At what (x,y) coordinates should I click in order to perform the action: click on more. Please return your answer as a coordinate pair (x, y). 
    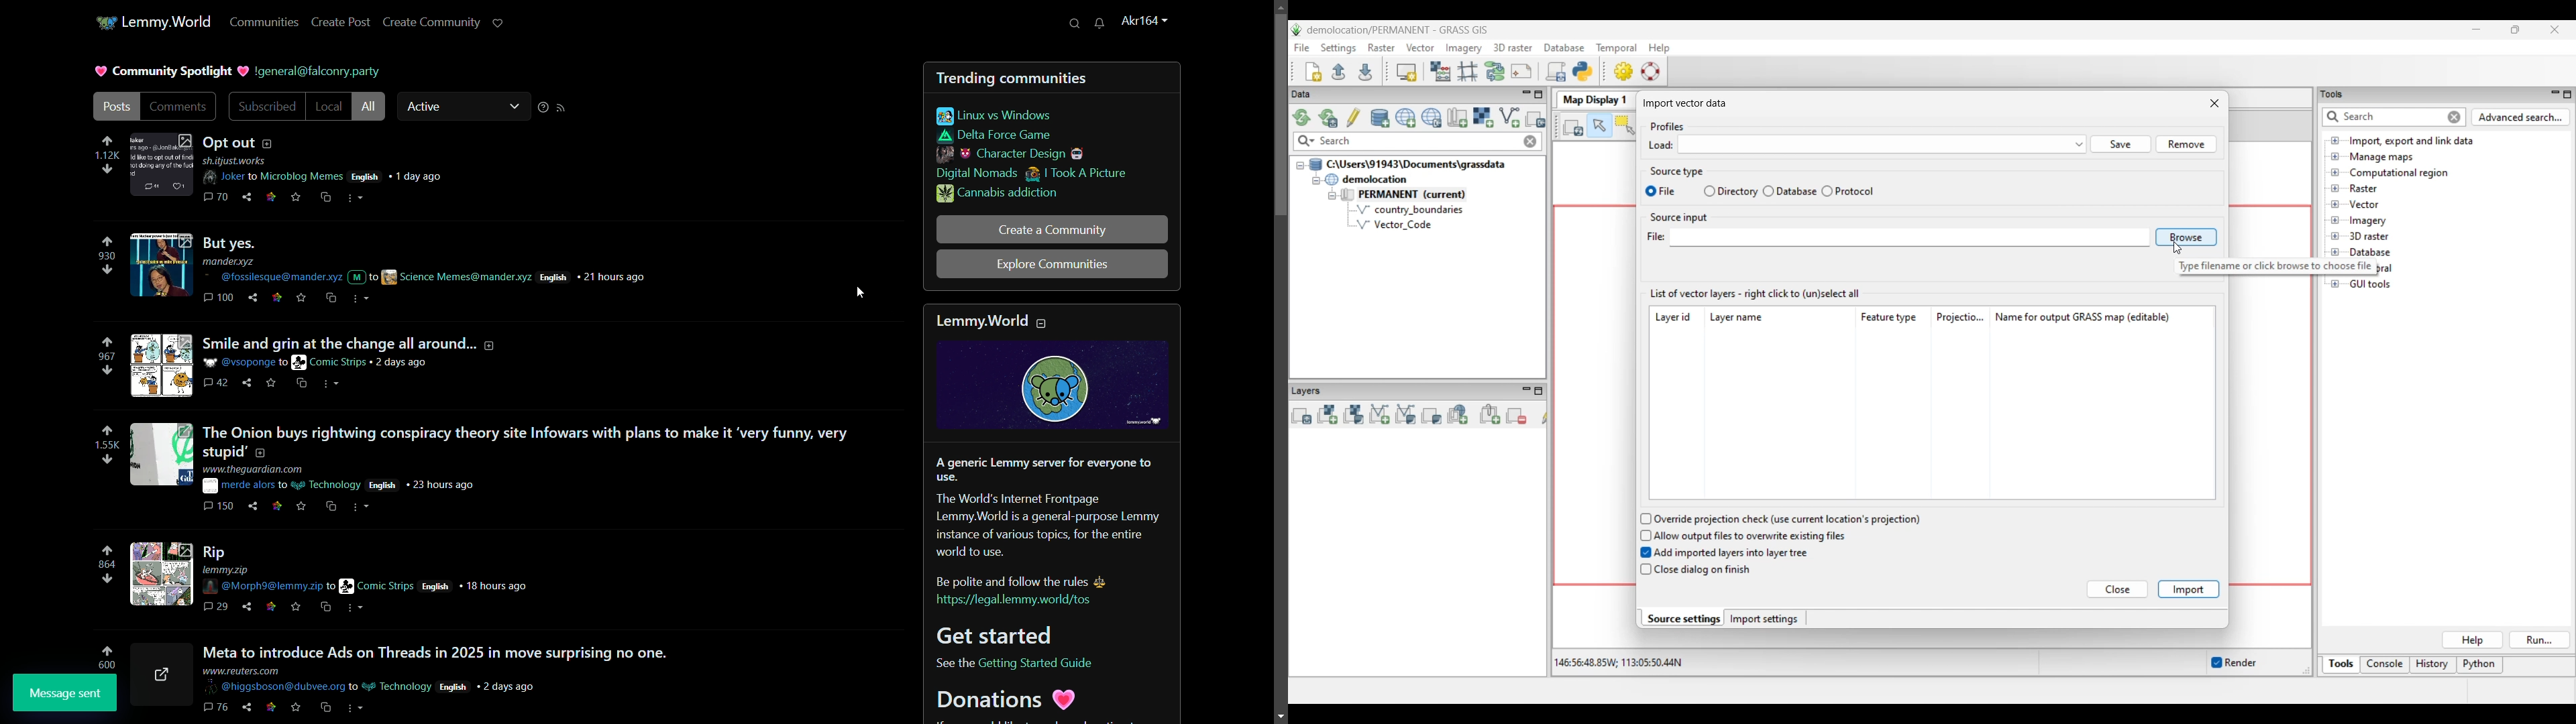
    Looking at the image, I should click on (327, 384).